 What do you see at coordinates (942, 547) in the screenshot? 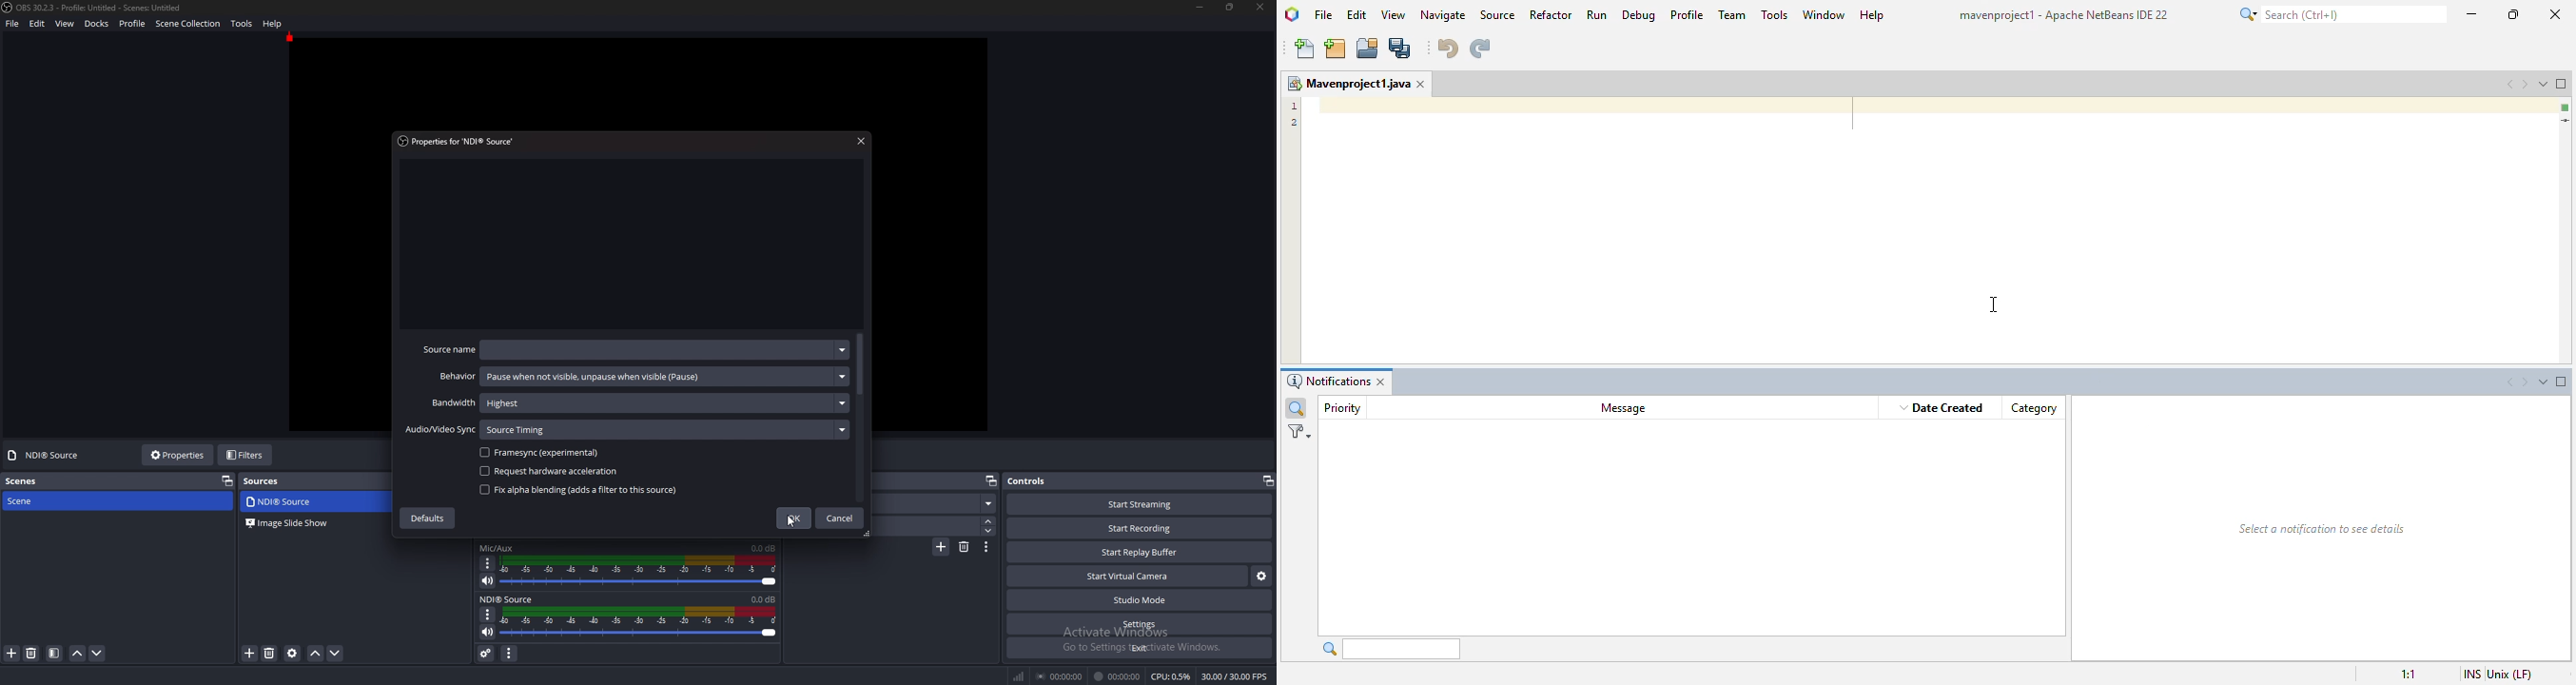
I see `add transition` at bounding box center [942, 547].